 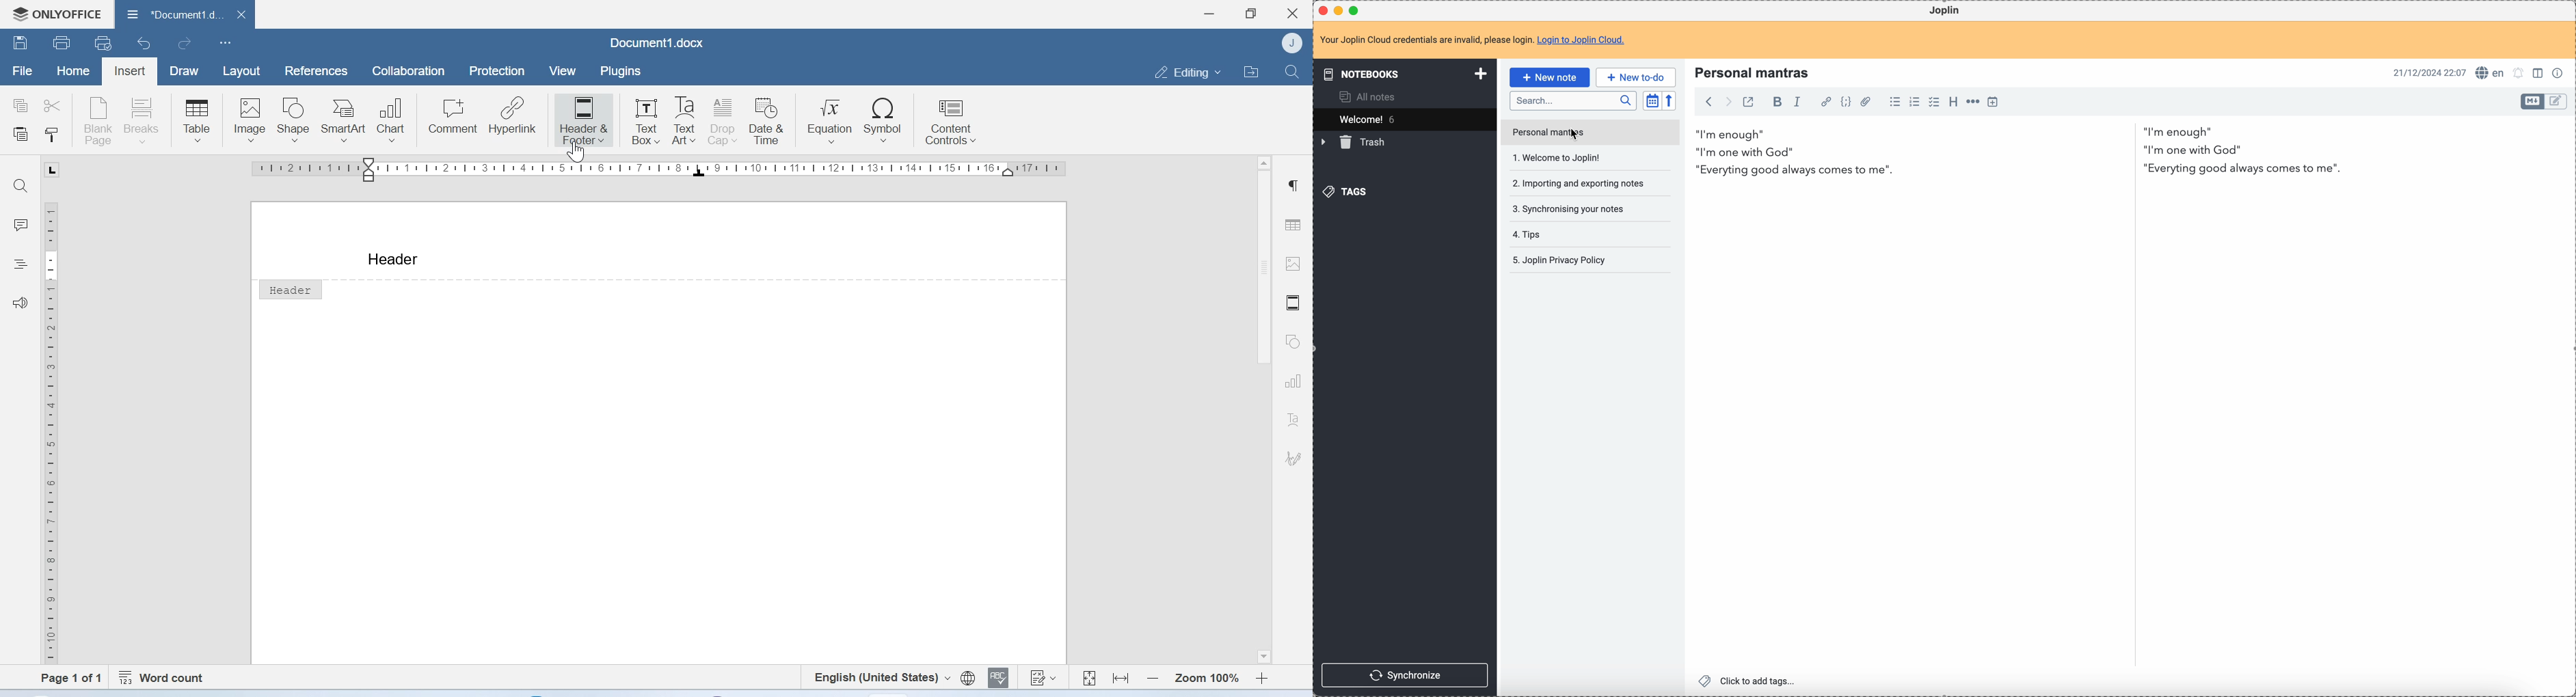 What do you see at coordinates (1262, 657) in the screenshot?
I see `Scroll down` at bounding box center [1262, 657].